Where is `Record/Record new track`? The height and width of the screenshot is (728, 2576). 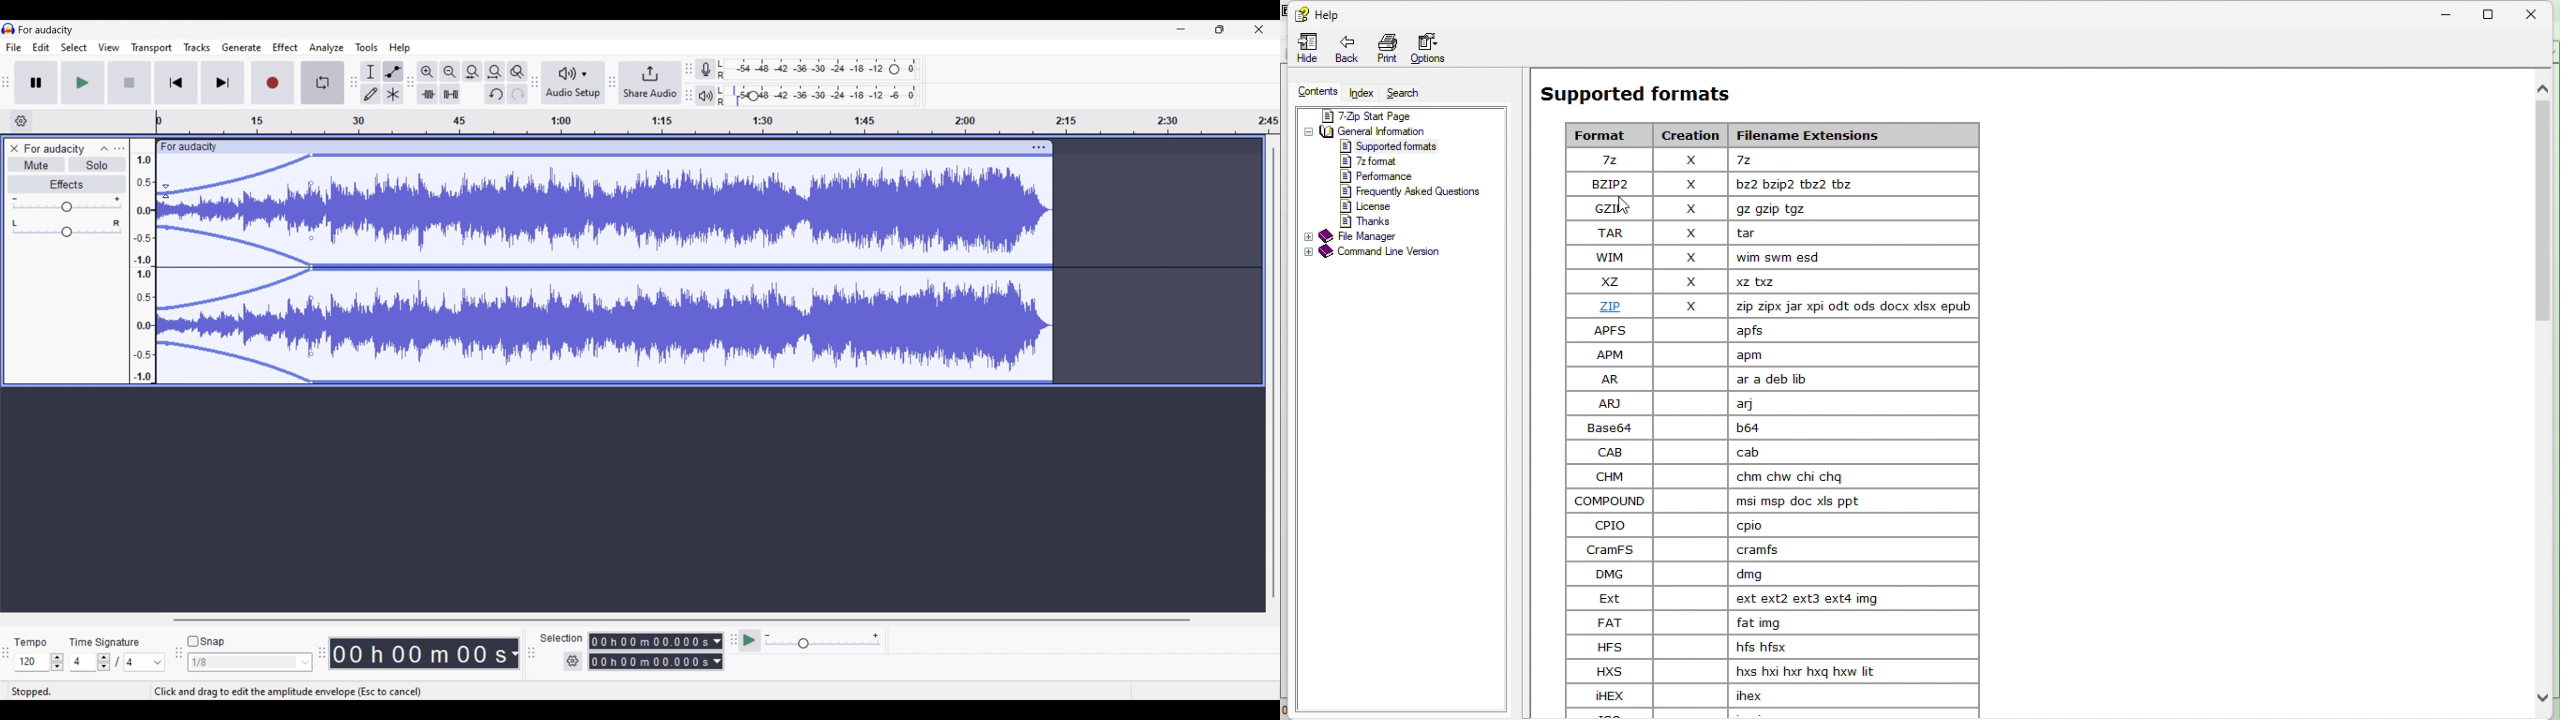 Record/Record new track is located at coordinates (273, 83).